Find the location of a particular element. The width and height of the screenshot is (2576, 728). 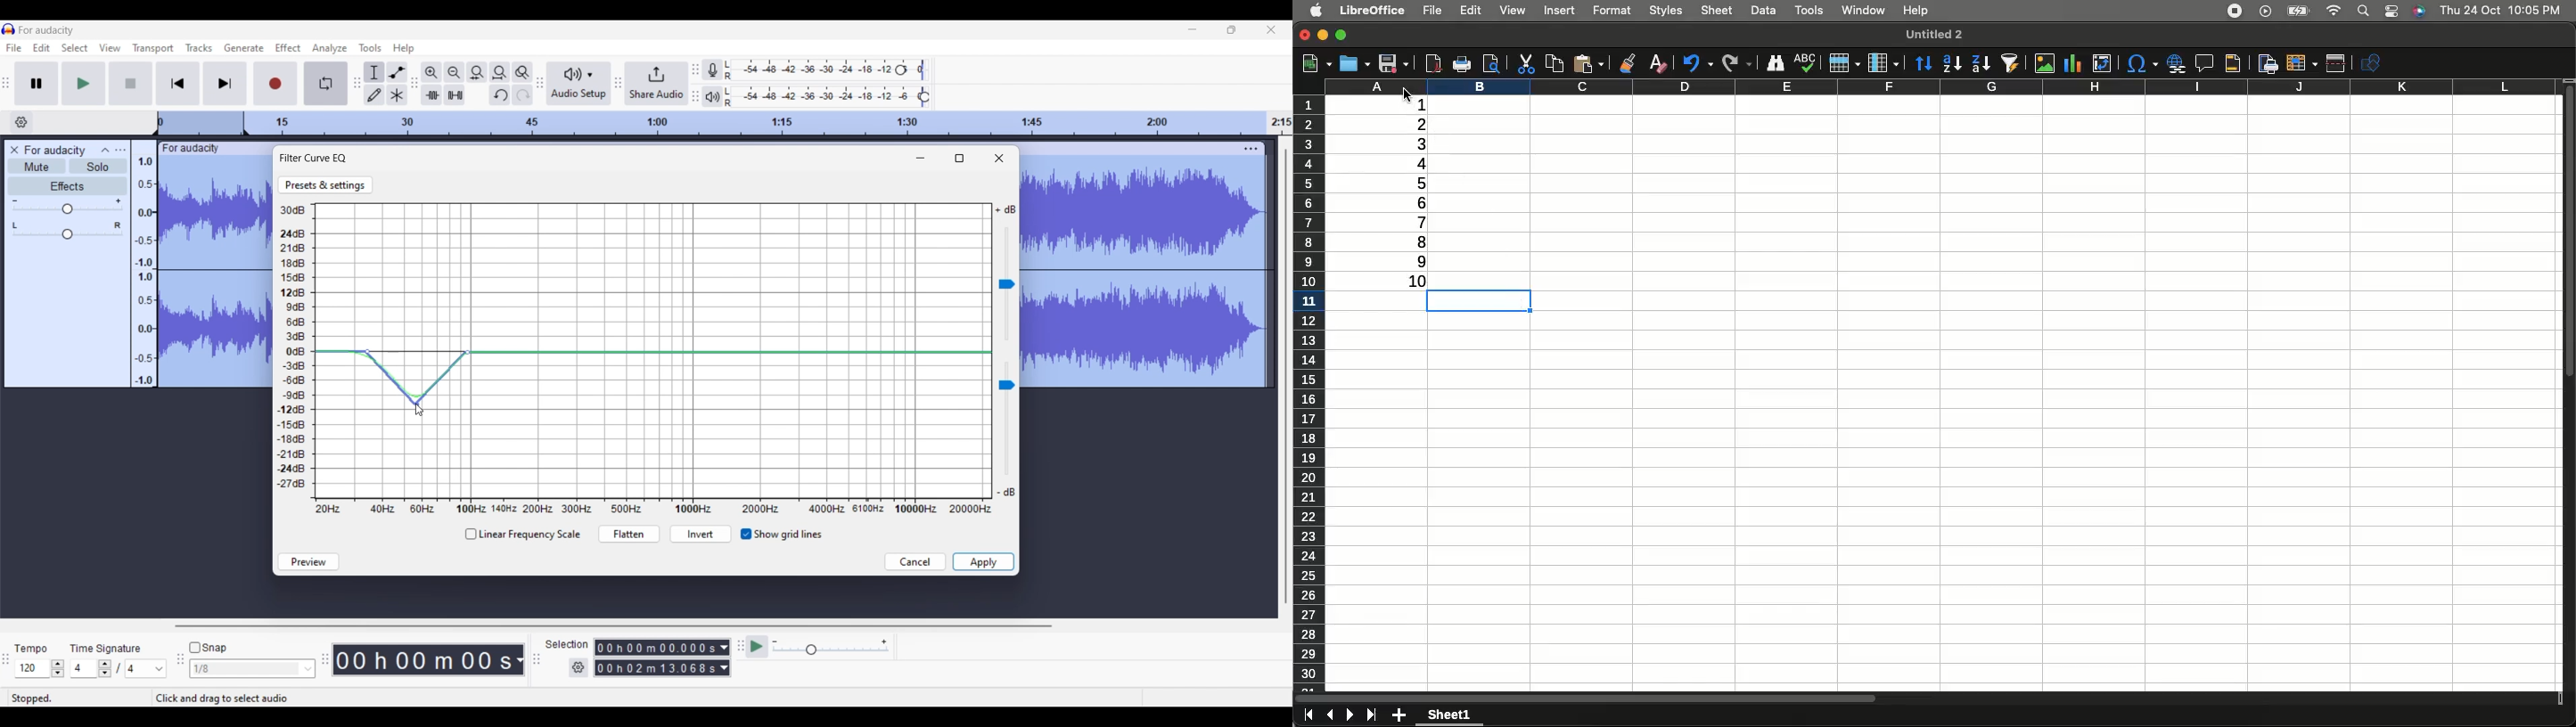

Selection tool is located at coordinates (375, 72).